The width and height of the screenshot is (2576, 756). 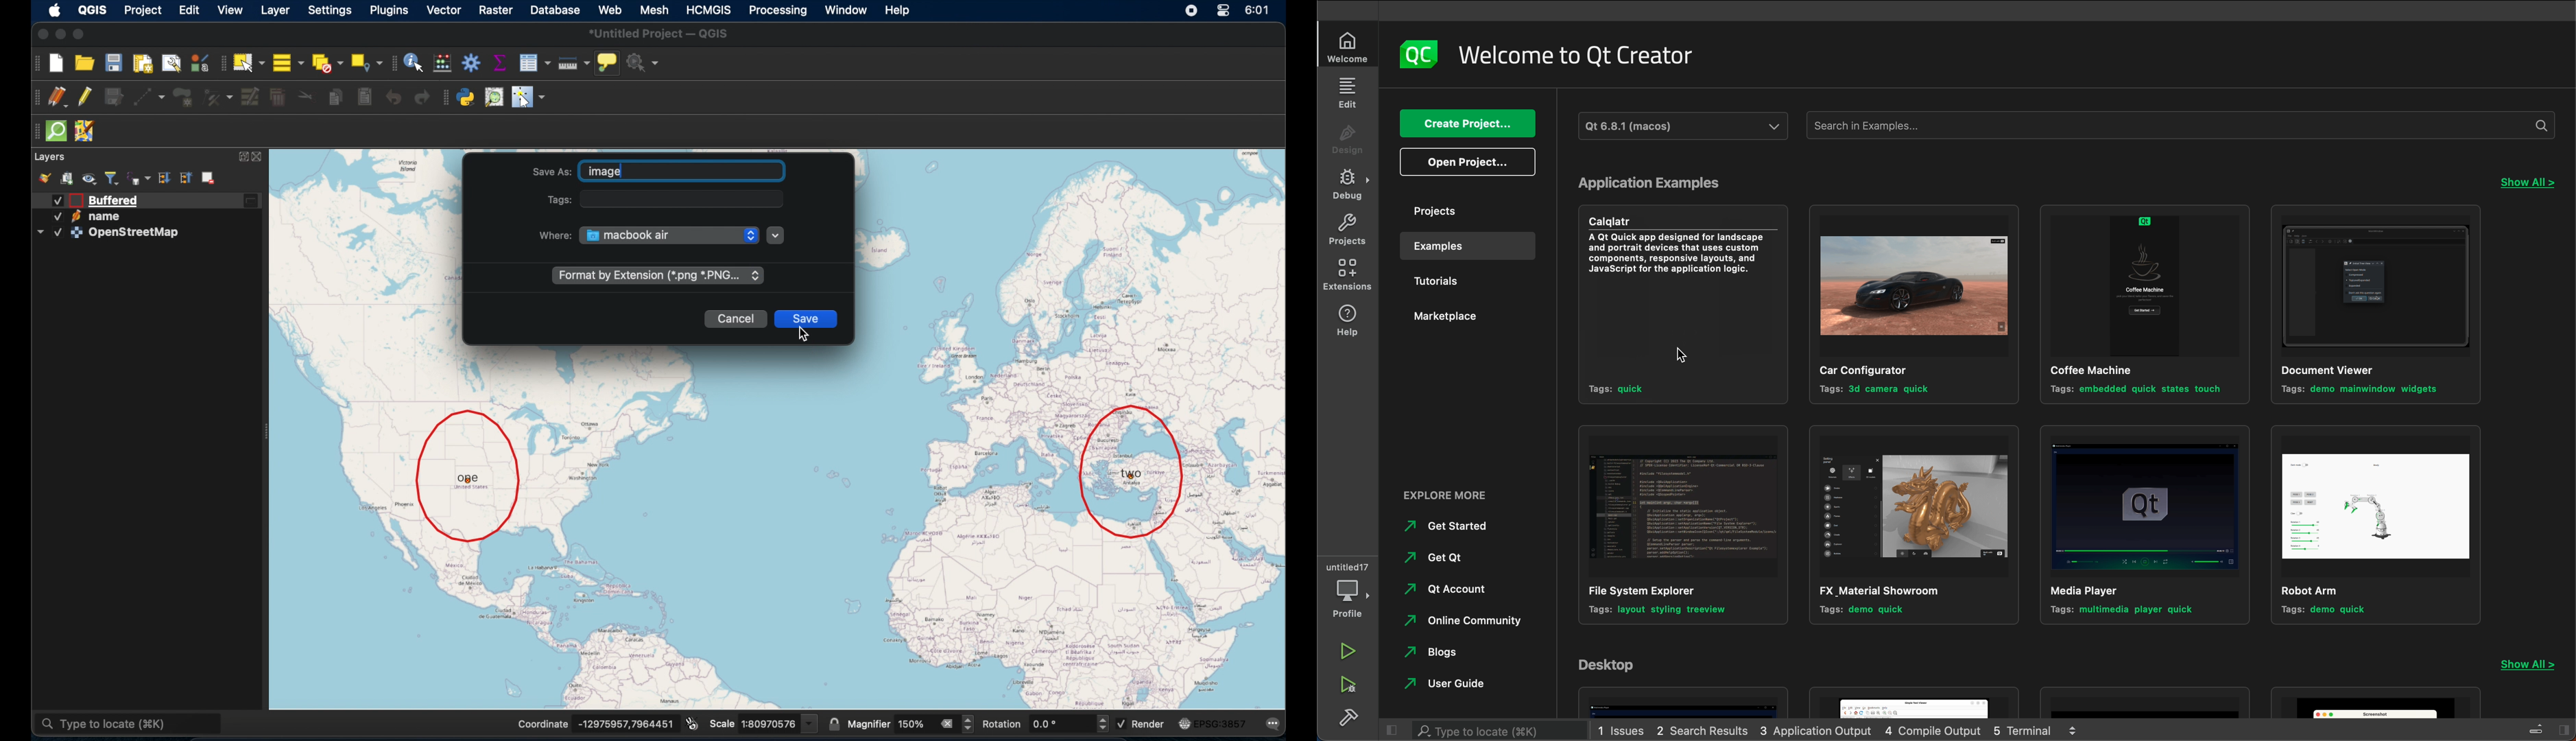 What do you see at coordinates (946, 722) in the screenshot?
I see `remove all` at bounding box center [946, 722].